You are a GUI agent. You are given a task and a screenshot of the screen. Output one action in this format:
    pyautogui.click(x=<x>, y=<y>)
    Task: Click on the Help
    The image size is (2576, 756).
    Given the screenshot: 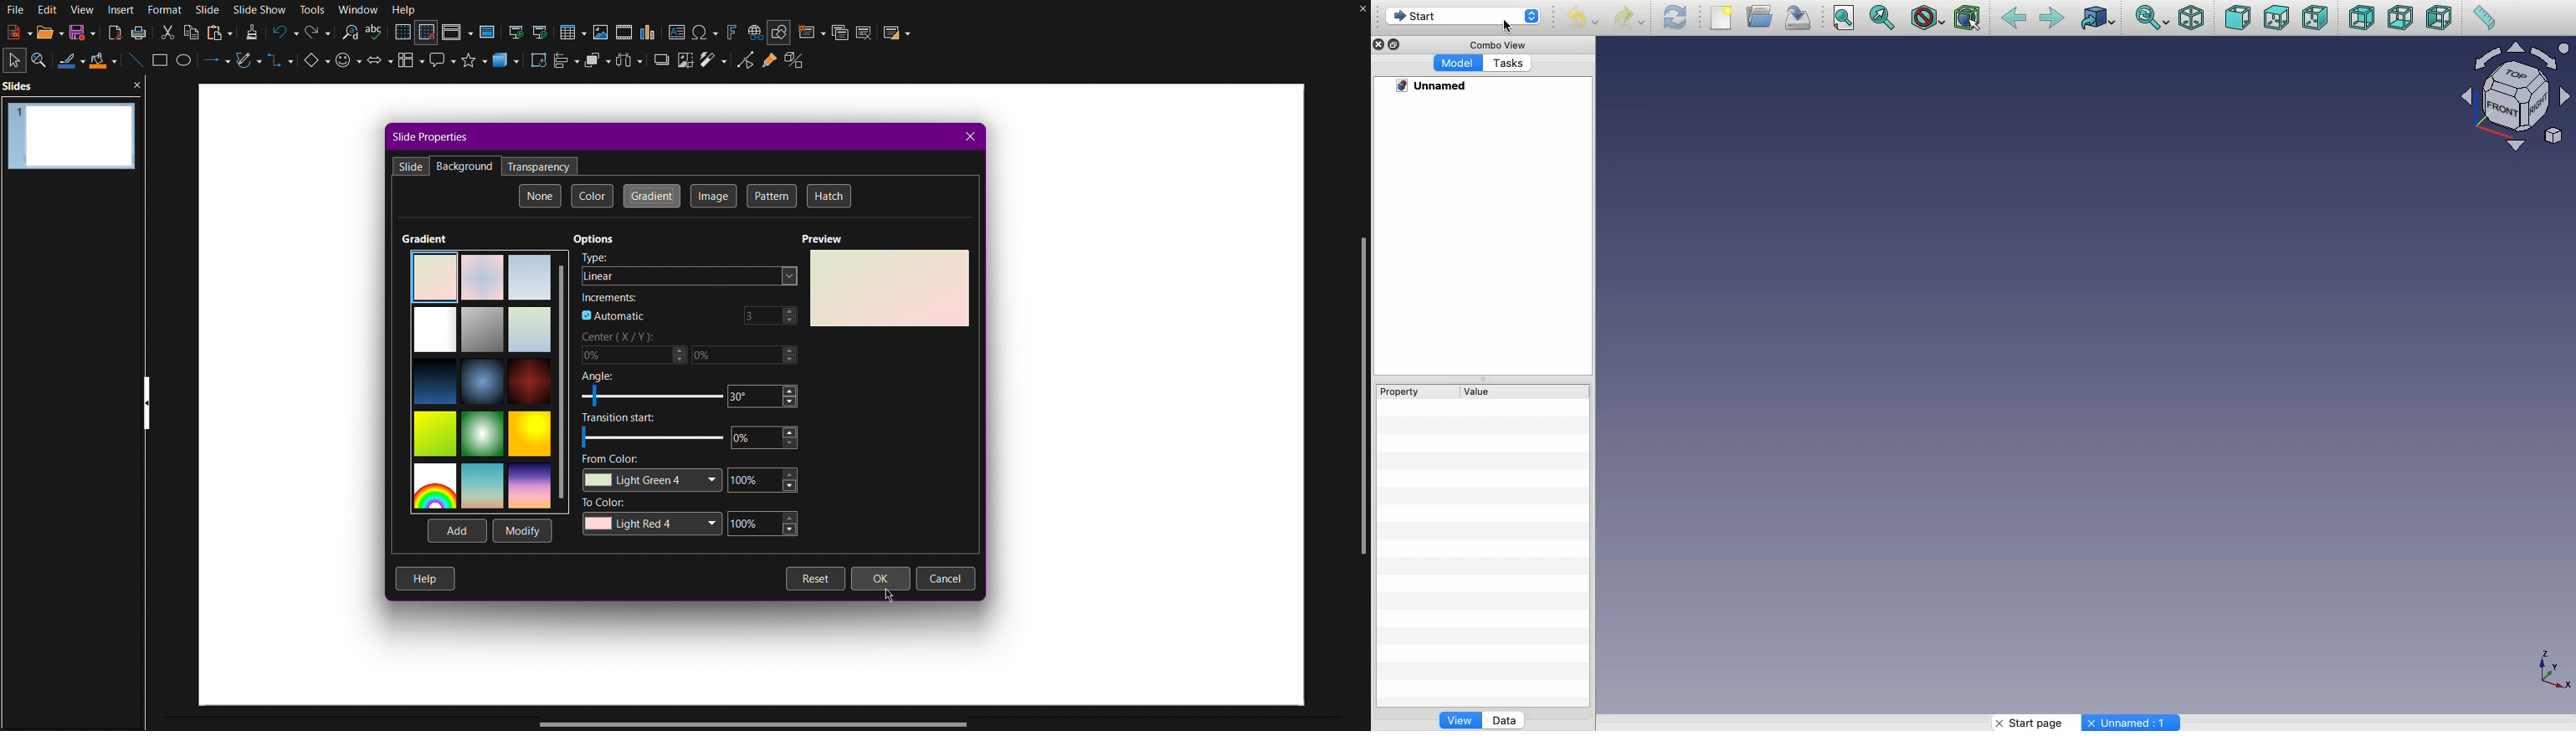 What is the action you would take?
    pyautogui.click(x=405, y=10)
    